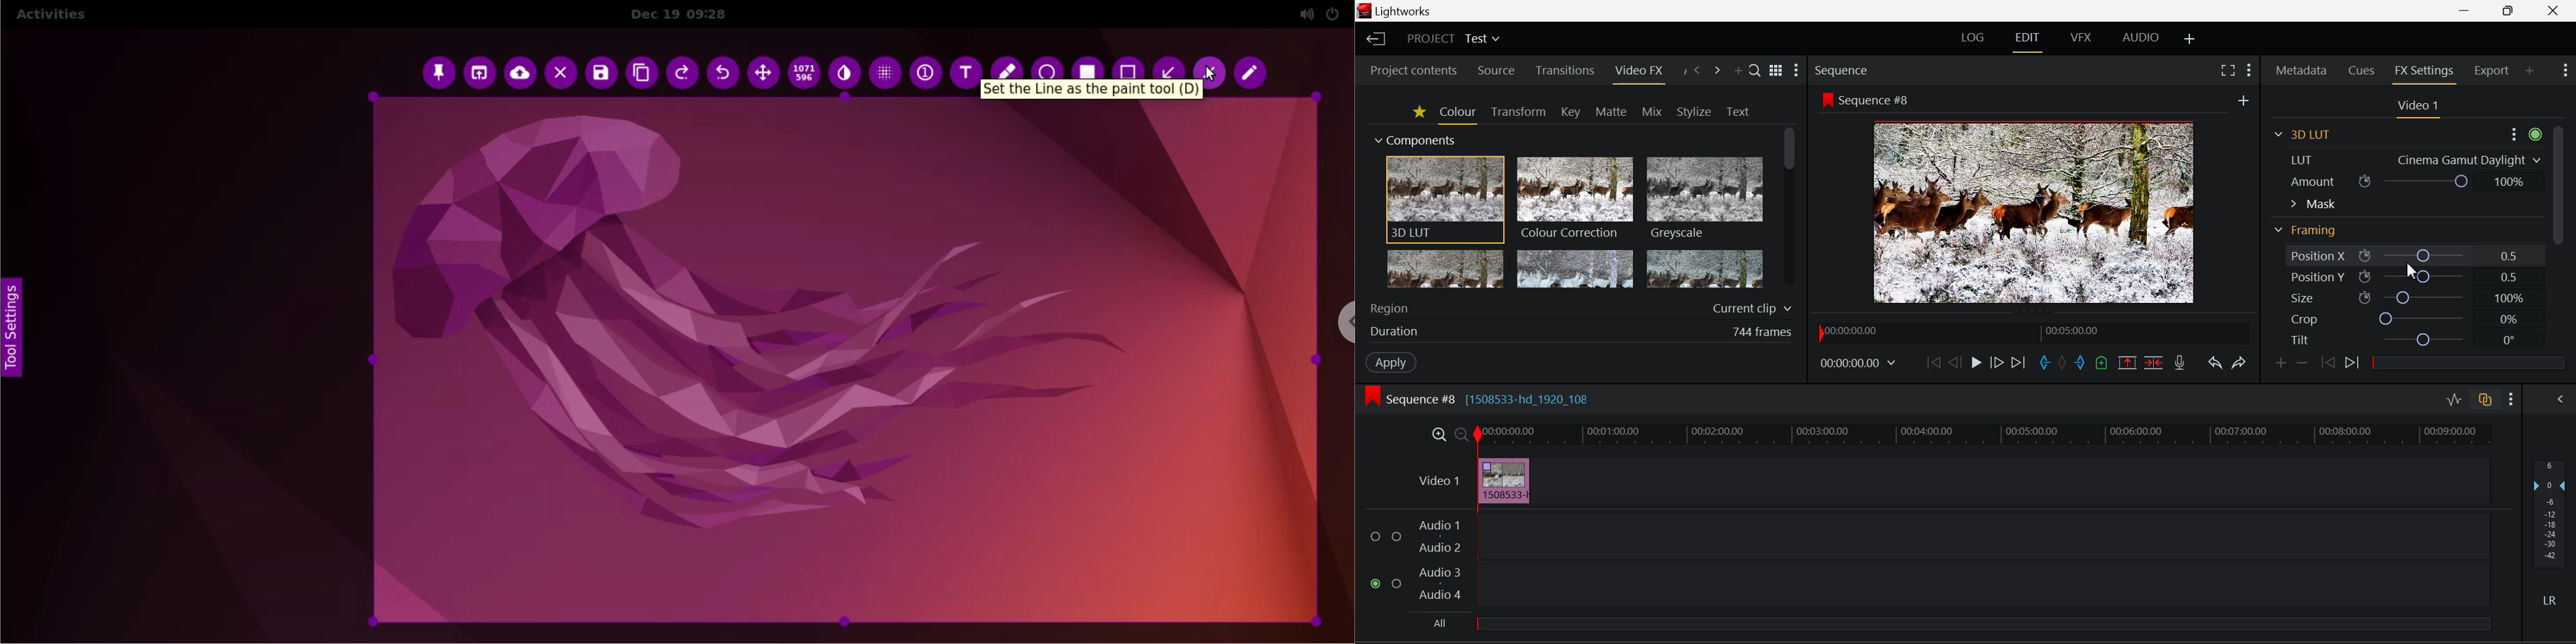  I want to click on Region, so click(1579, 307).